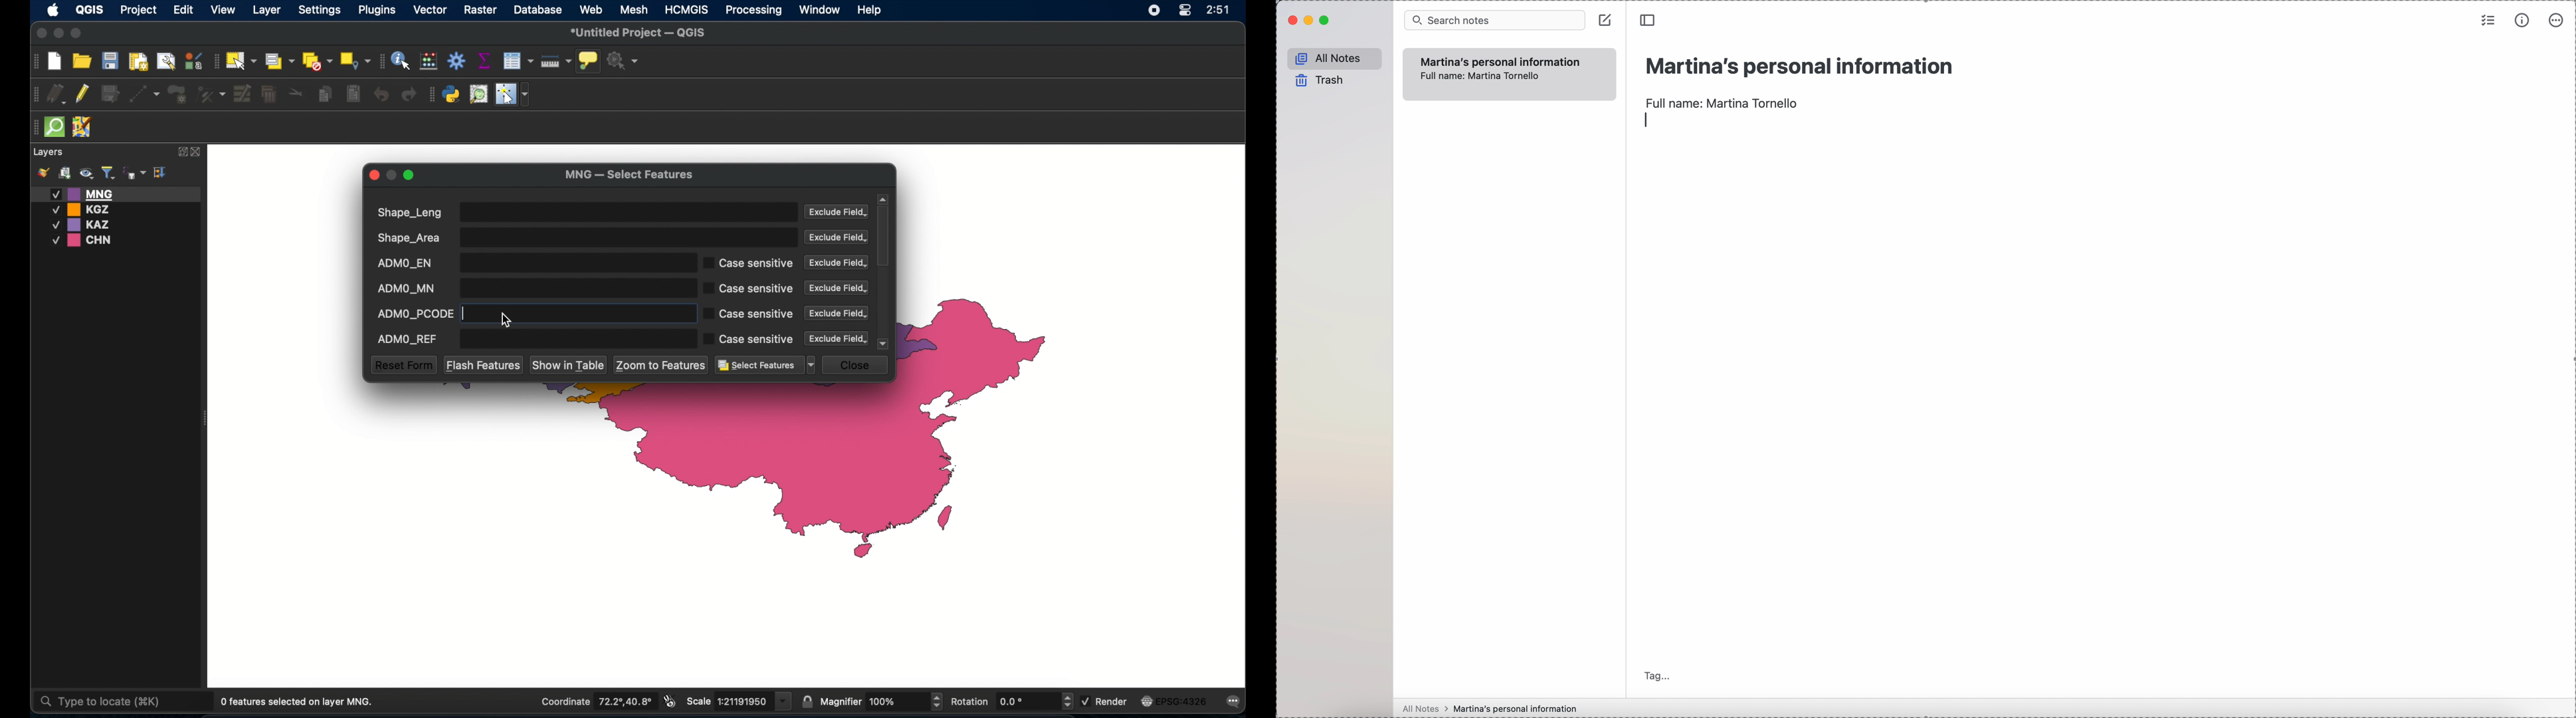  Describe the element at coordinates (531, 341) in the screenshot. I see `ADMP_REF` at that location.